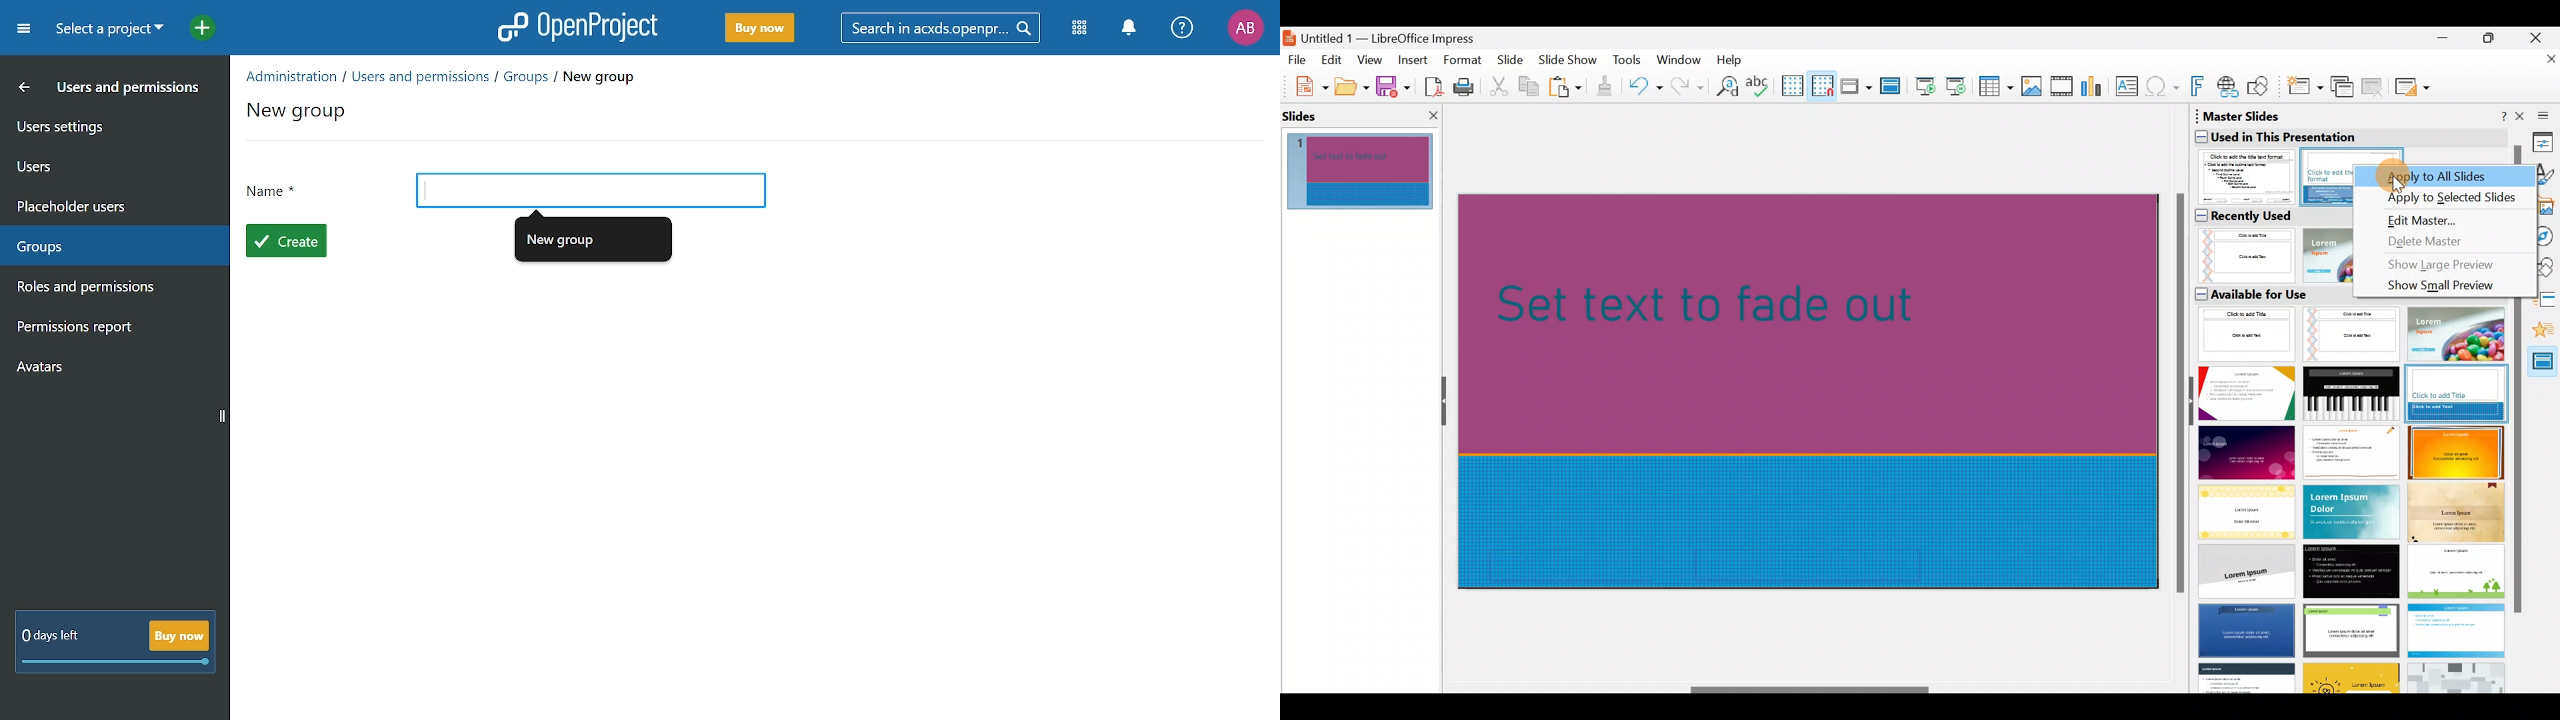 This screenshot has height=728, width=2576. What do you see at coordinates (1461, 59) in the screenshot?
I see `Format` at bounding box center [1461, 59].